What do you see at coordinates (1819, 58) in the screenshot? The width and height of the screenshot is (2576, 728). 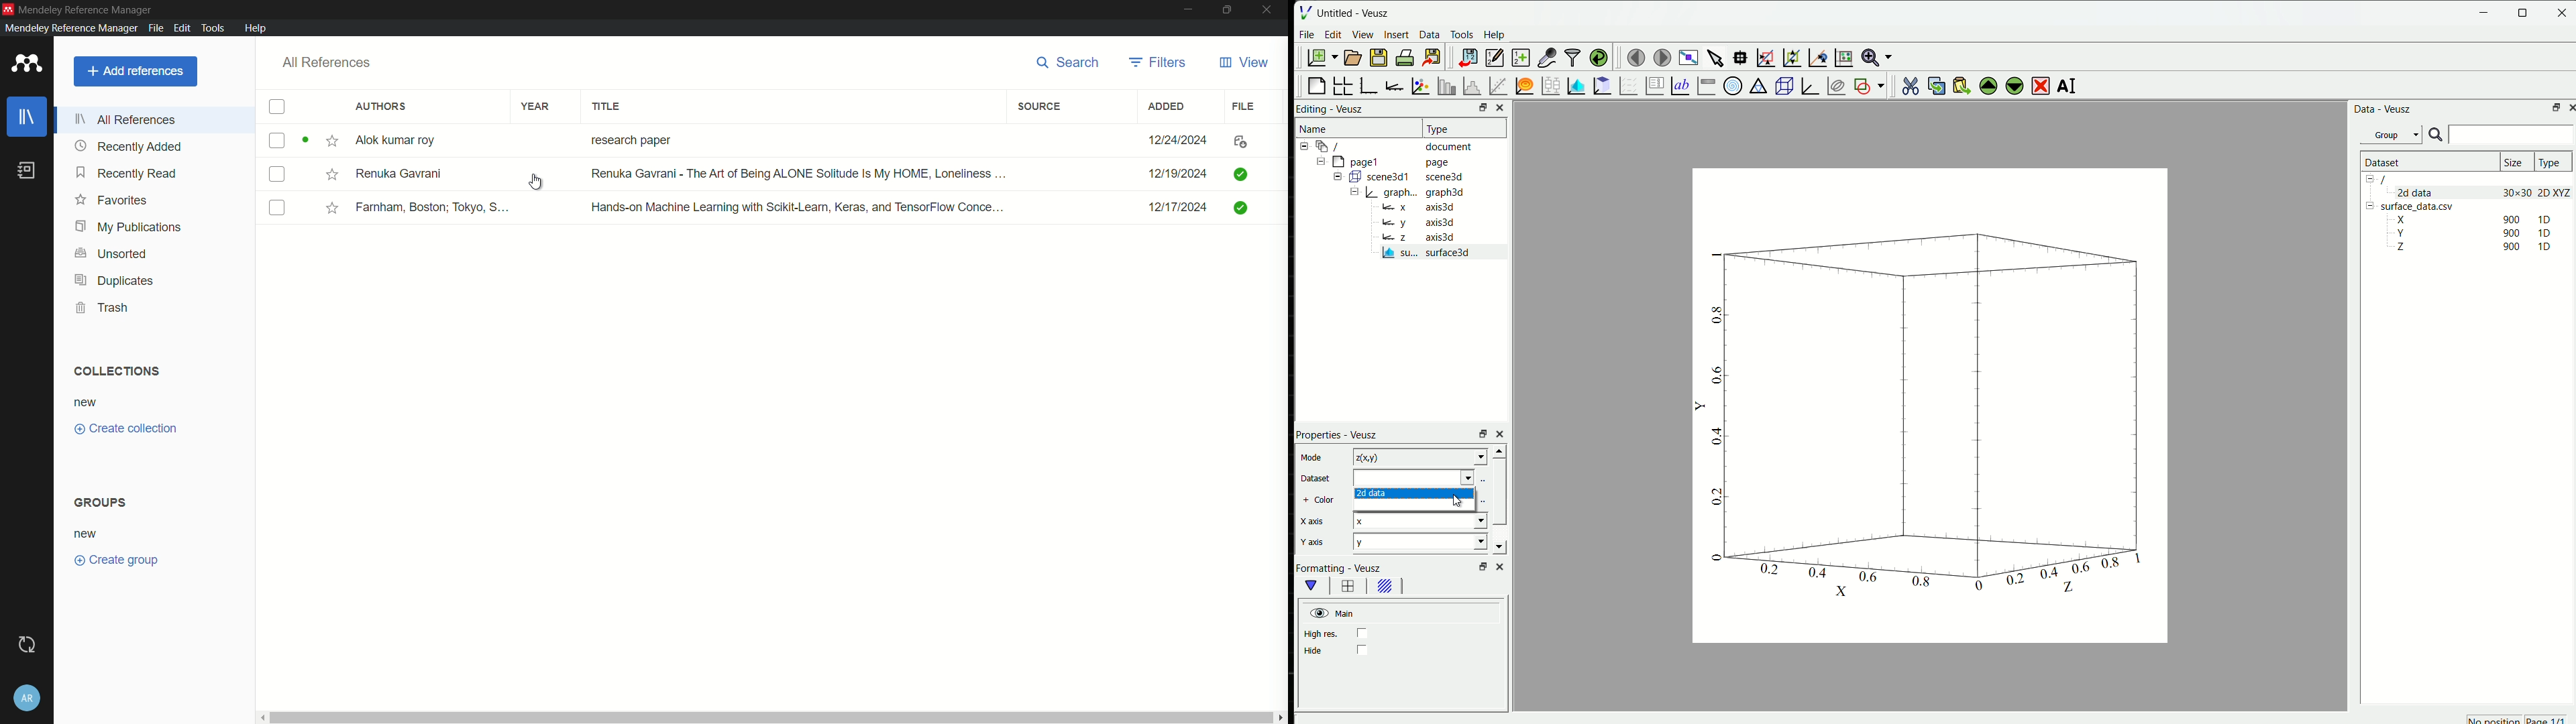 I see `click to recenter graph axis` at bounding box center [1819, 58].